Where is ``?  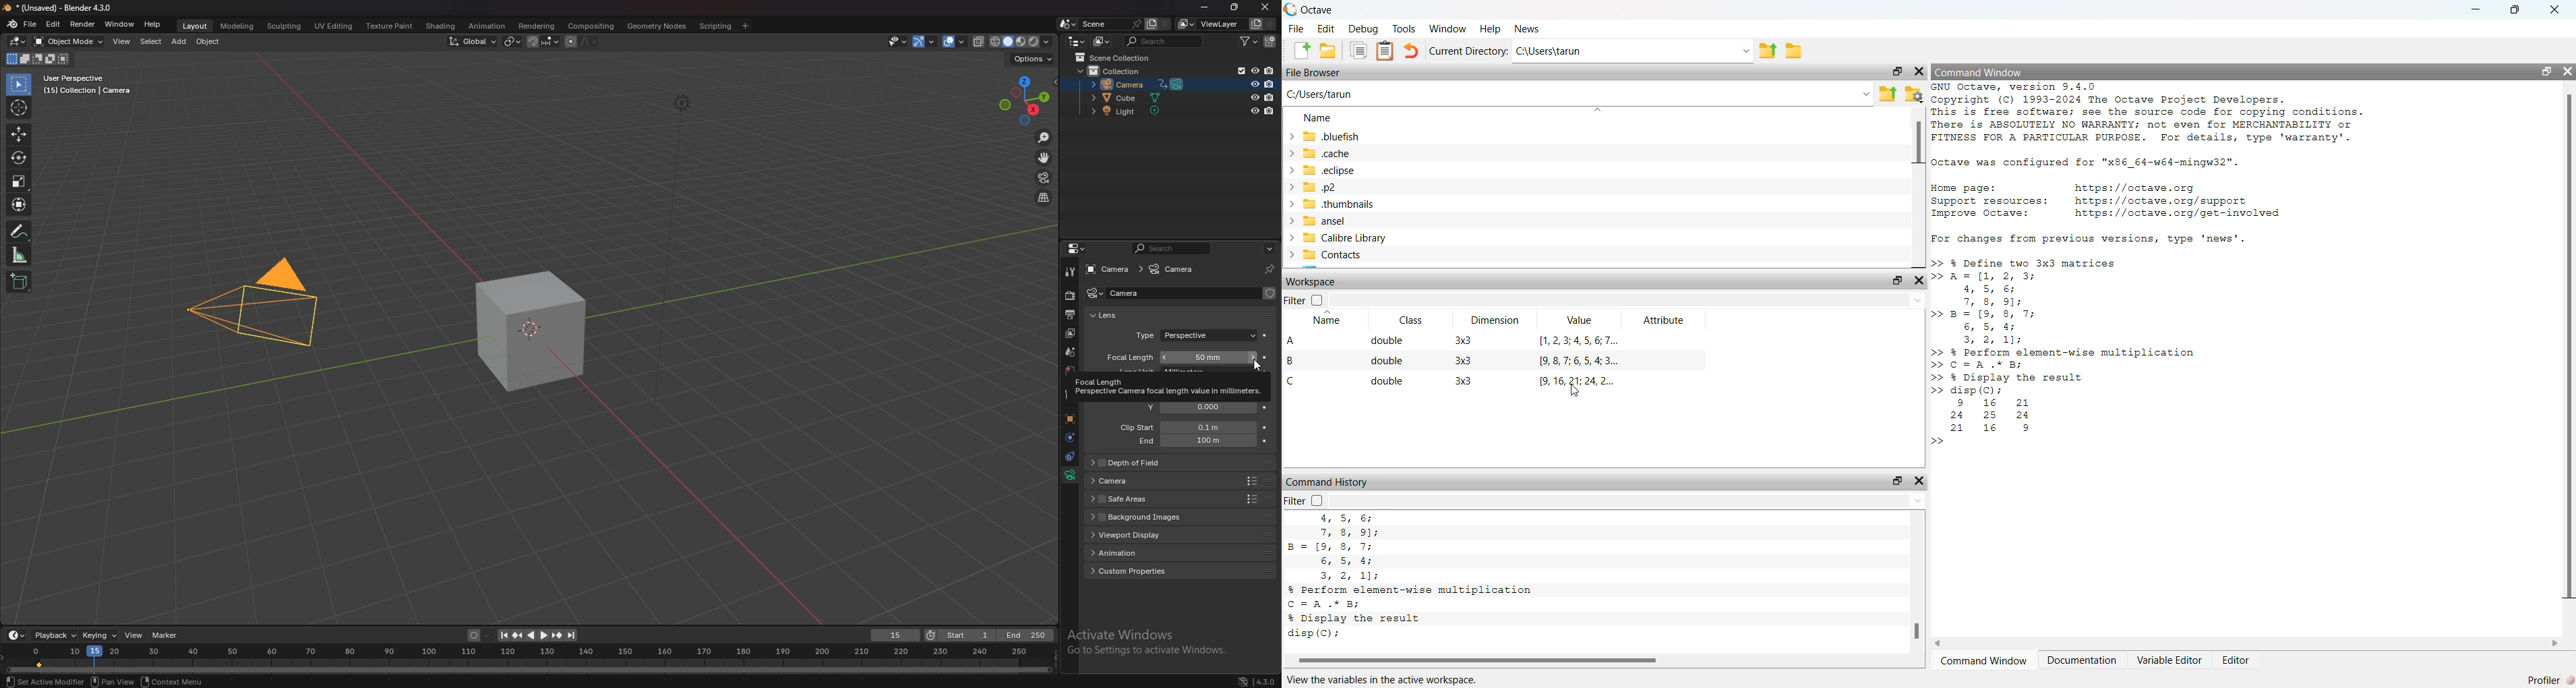
 is located at coordinates (111, 681).